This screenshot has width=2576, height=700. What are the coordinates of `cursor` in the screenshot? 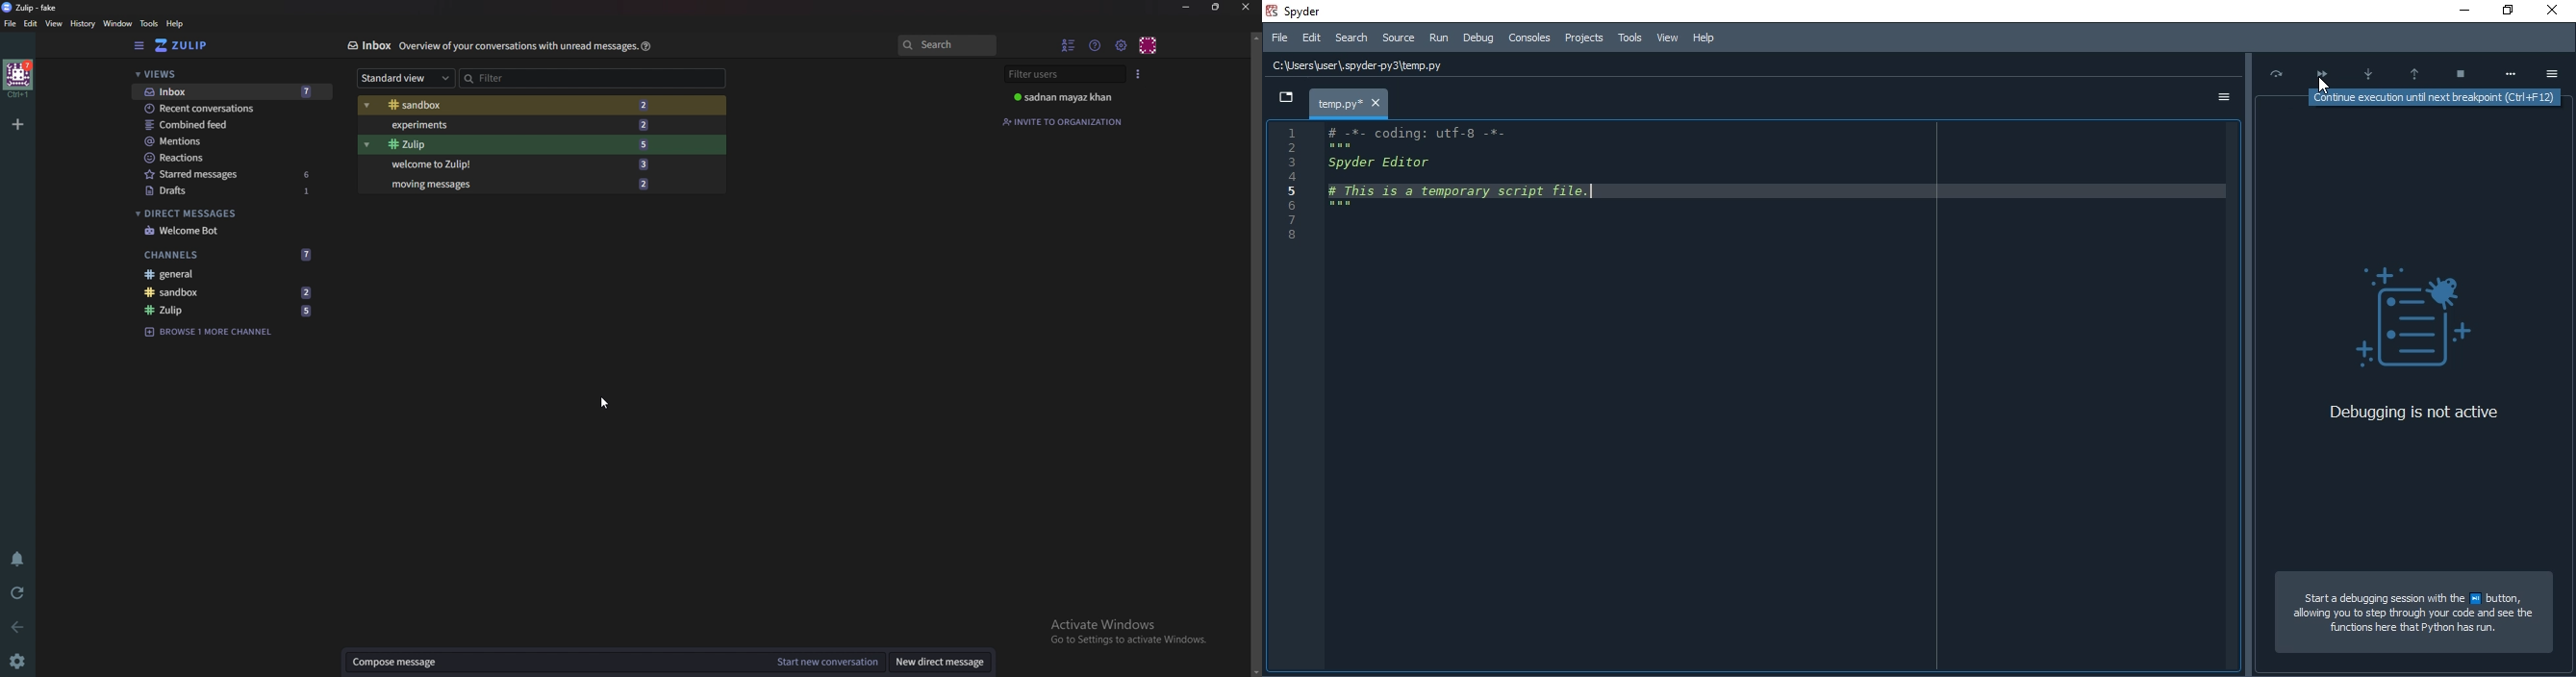 It's located at (606, 403).